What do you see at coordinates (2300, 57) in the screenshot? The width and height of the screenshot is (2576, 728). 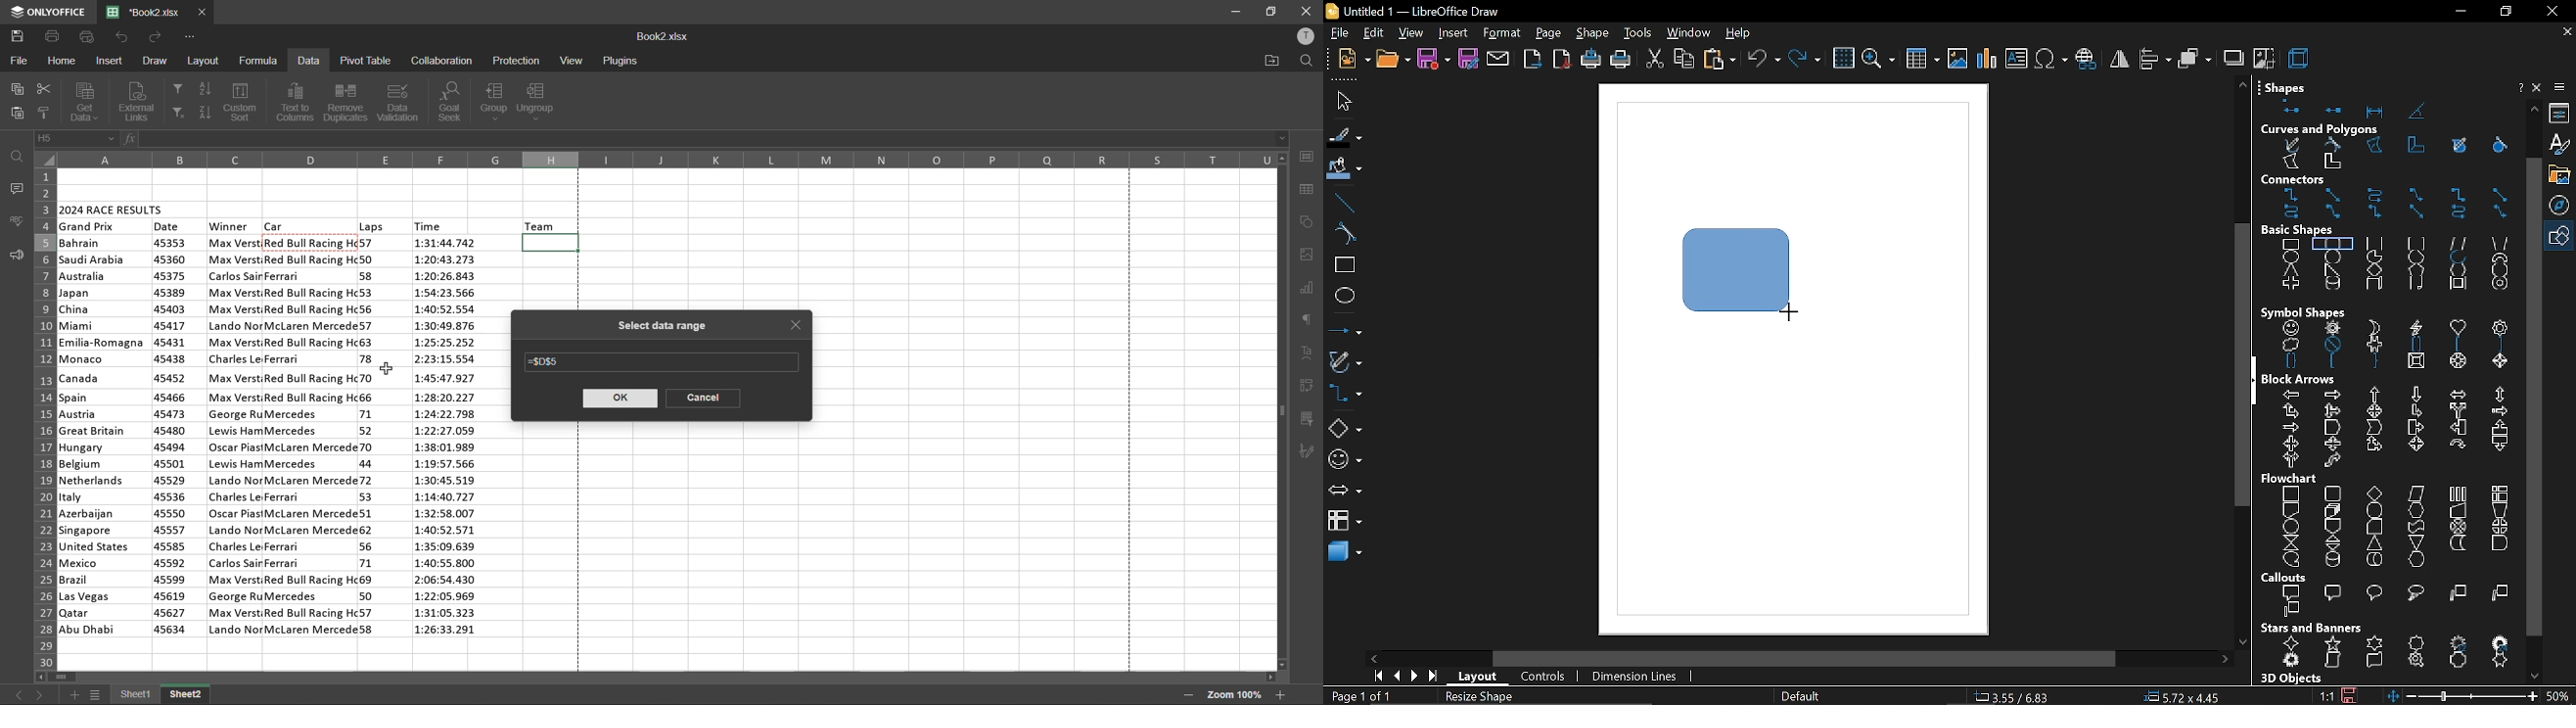 I see `3d effect` at bounding box center [2300, 57].